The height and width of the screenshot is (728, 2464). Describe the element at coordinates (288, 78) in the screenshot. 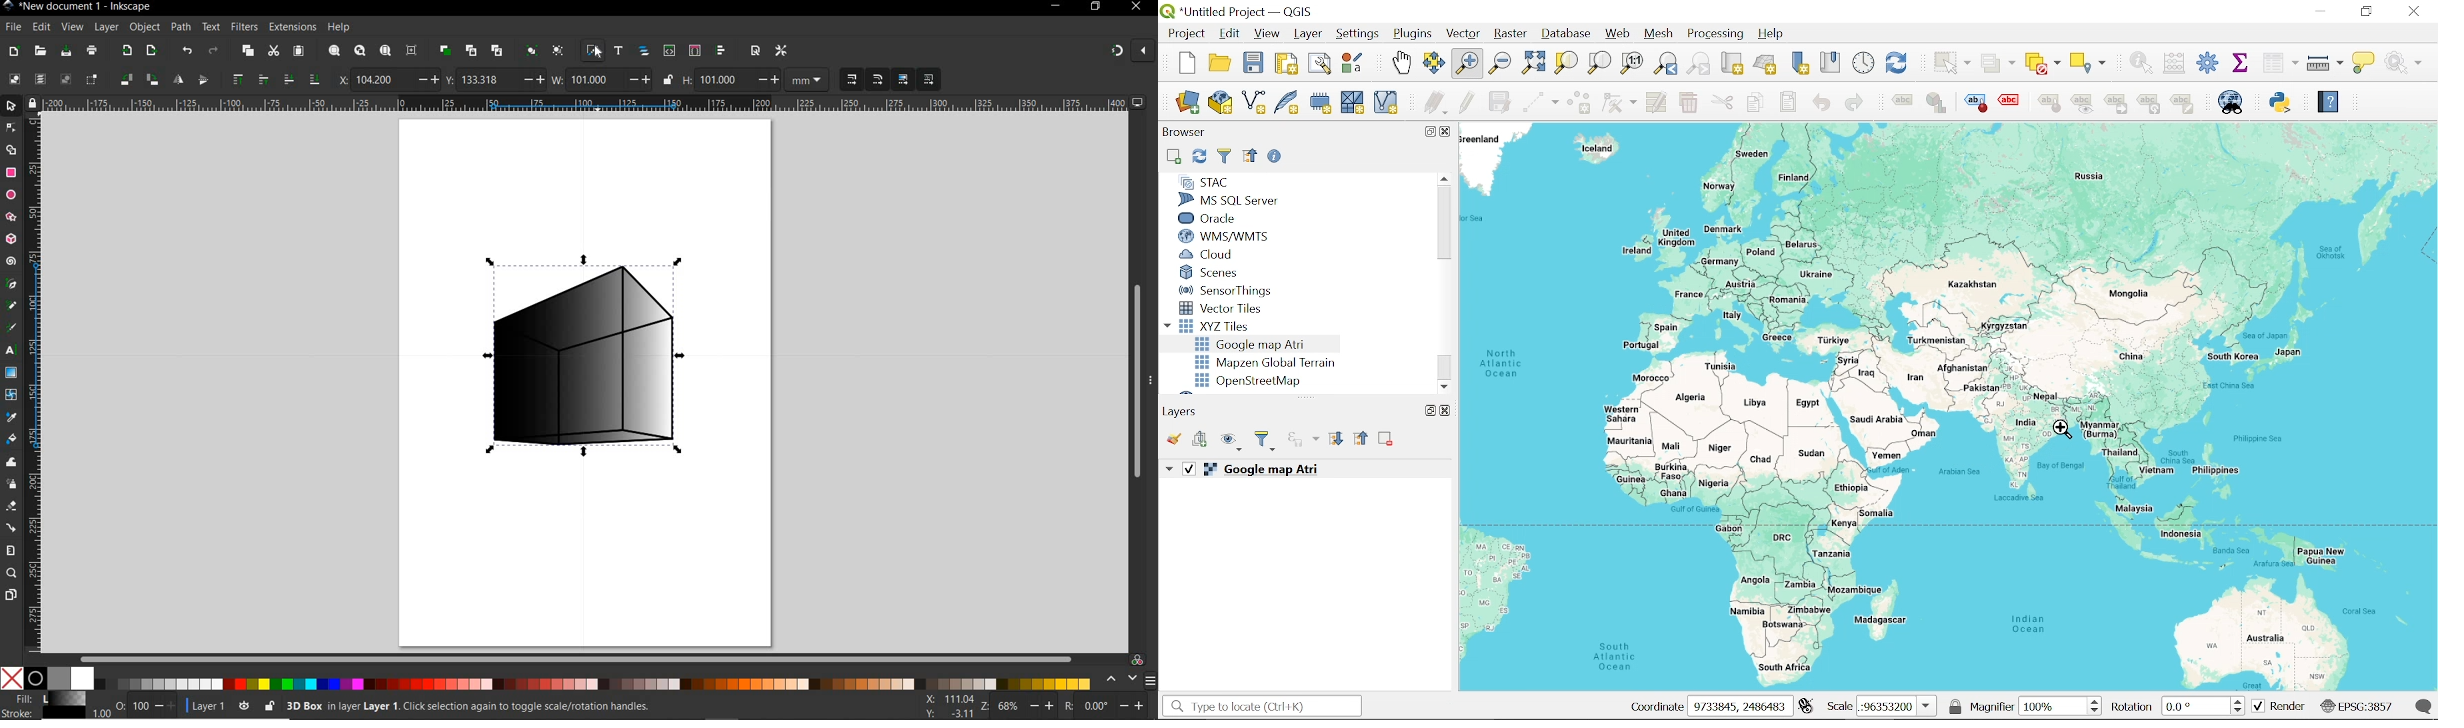

I see `LOWER SELECTION` at that location.